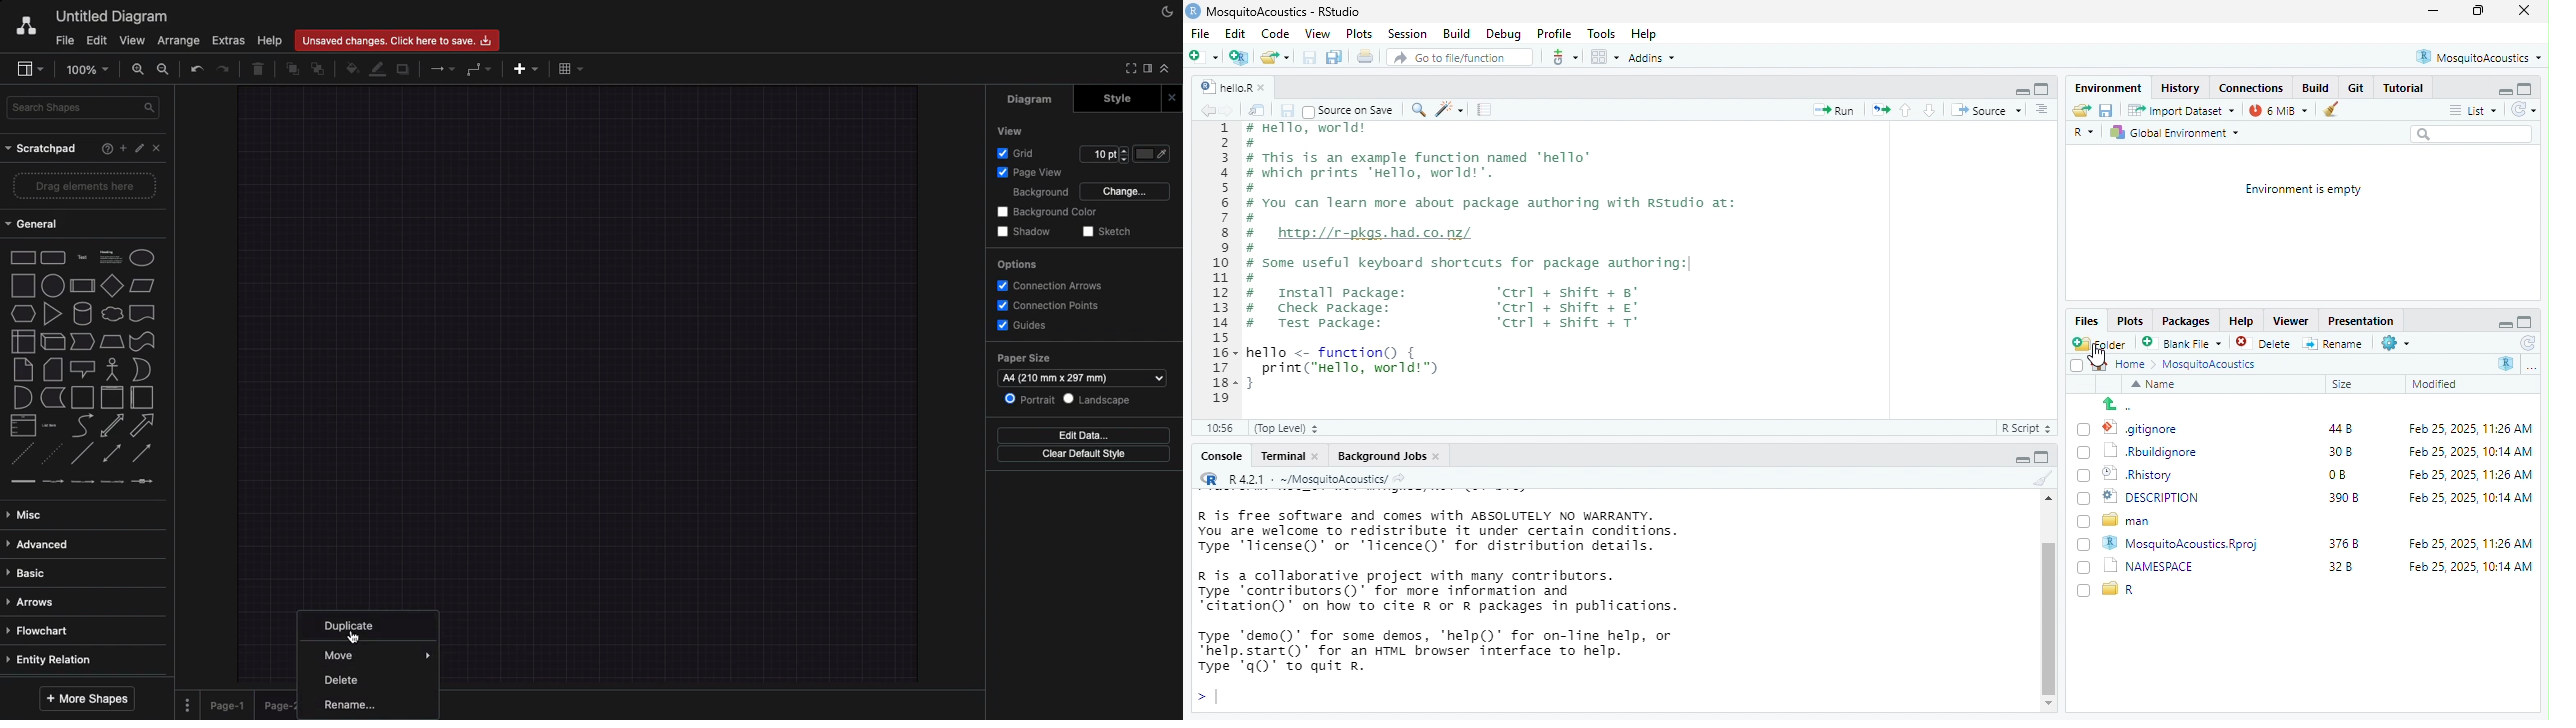  I want to click on  list, so click(2475, 110).